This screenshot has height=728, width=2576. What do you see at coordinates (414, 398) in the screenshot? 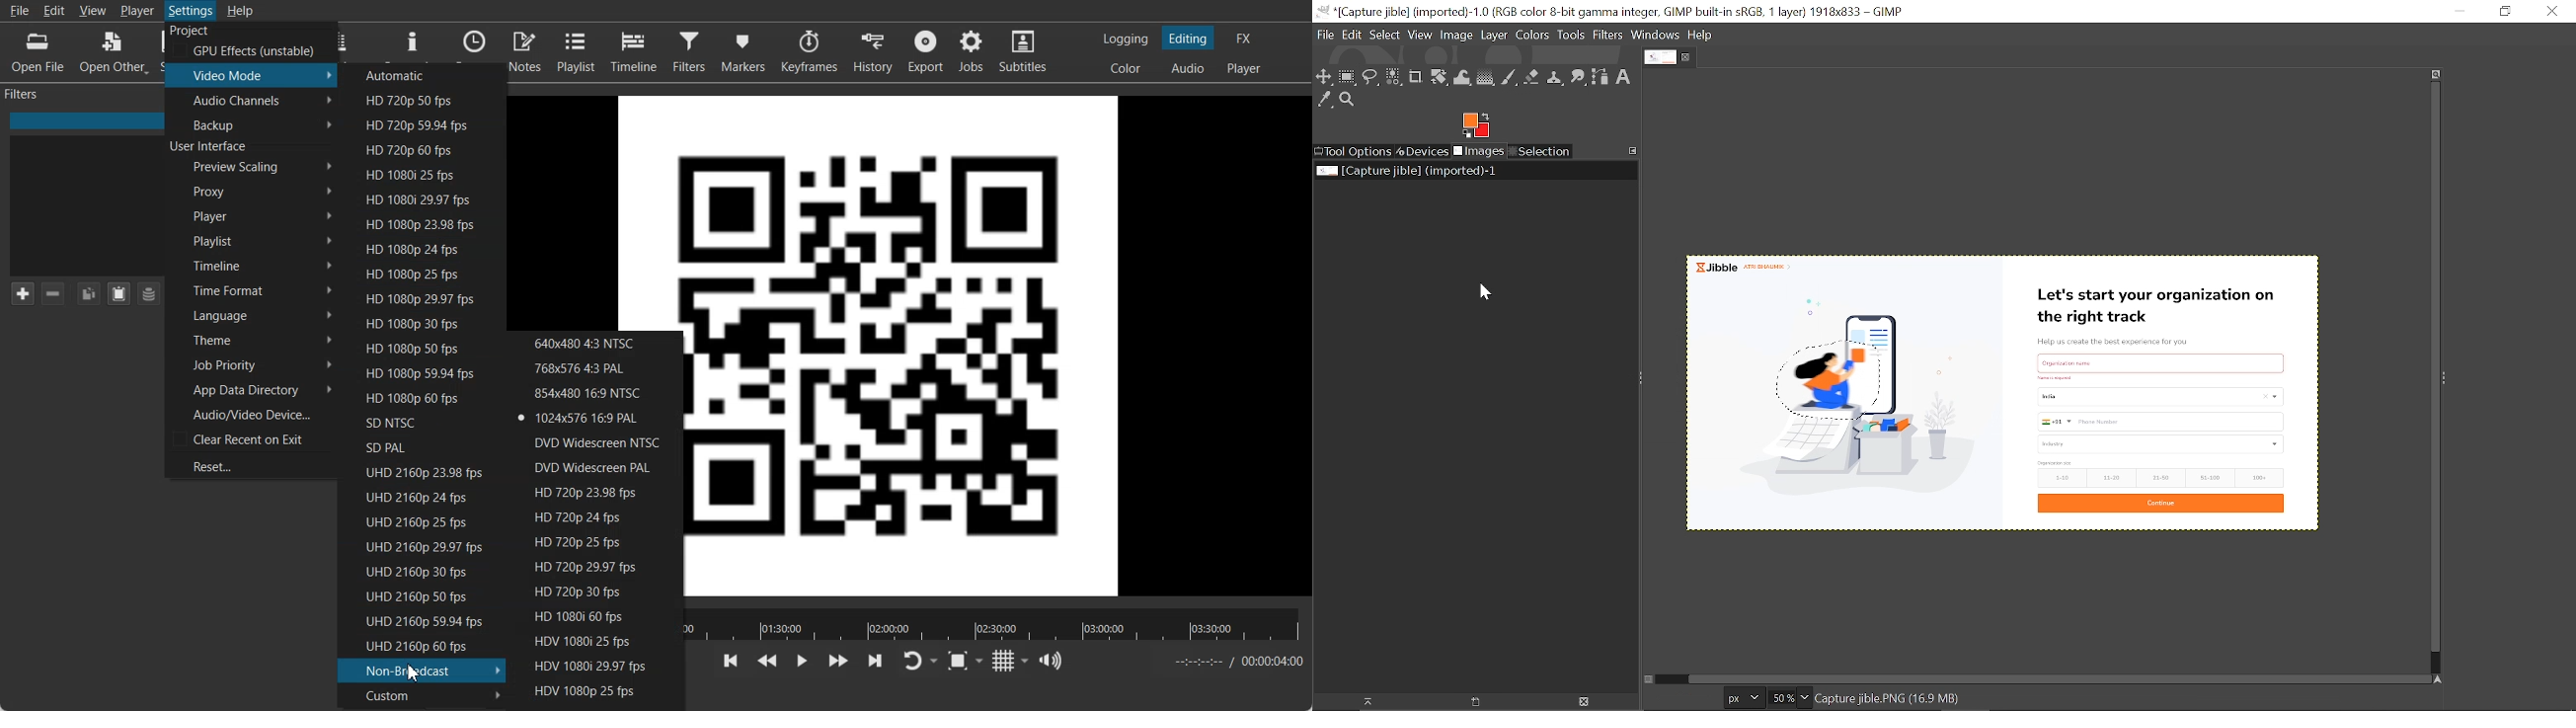
I see `HD 1080p 60 fps` at bounding box center [414, 398].